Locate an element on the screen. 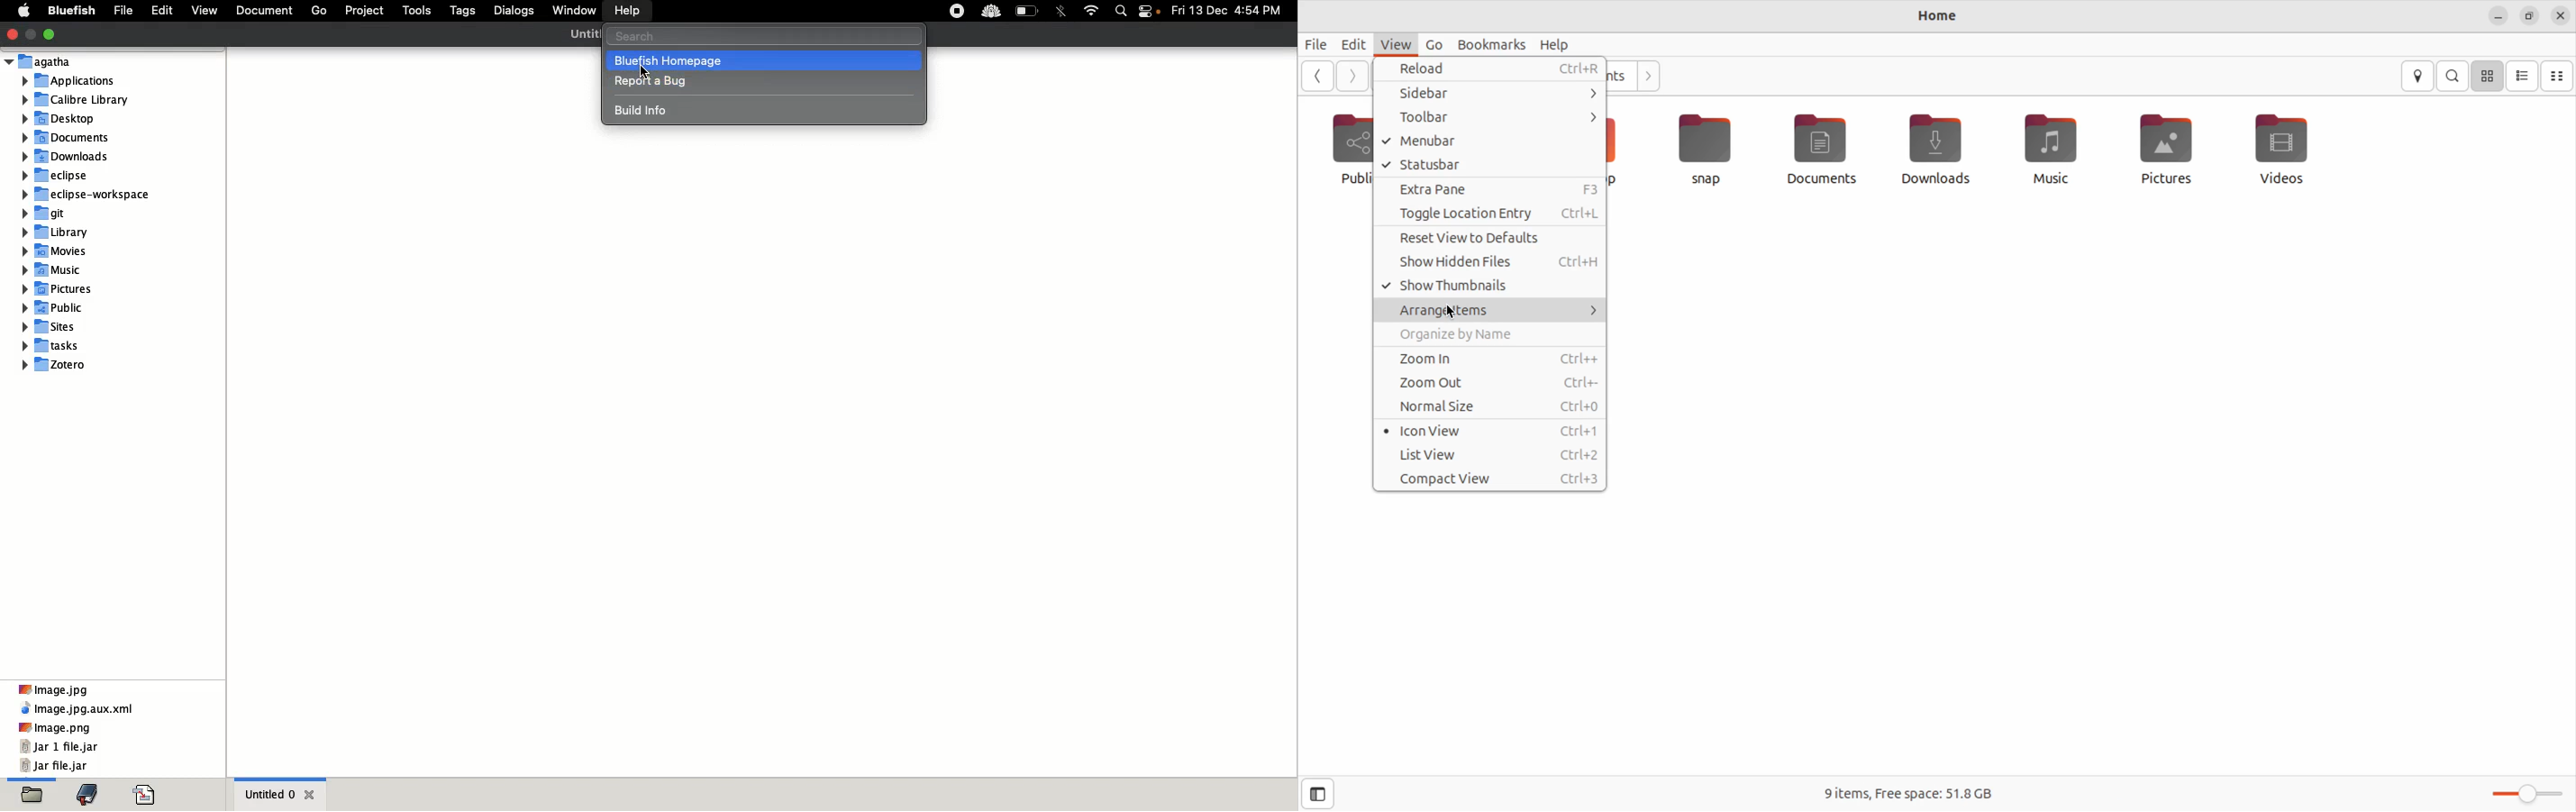 This screenshot has height=812, width=2576. normal size is located at coordinates (1492, 406).